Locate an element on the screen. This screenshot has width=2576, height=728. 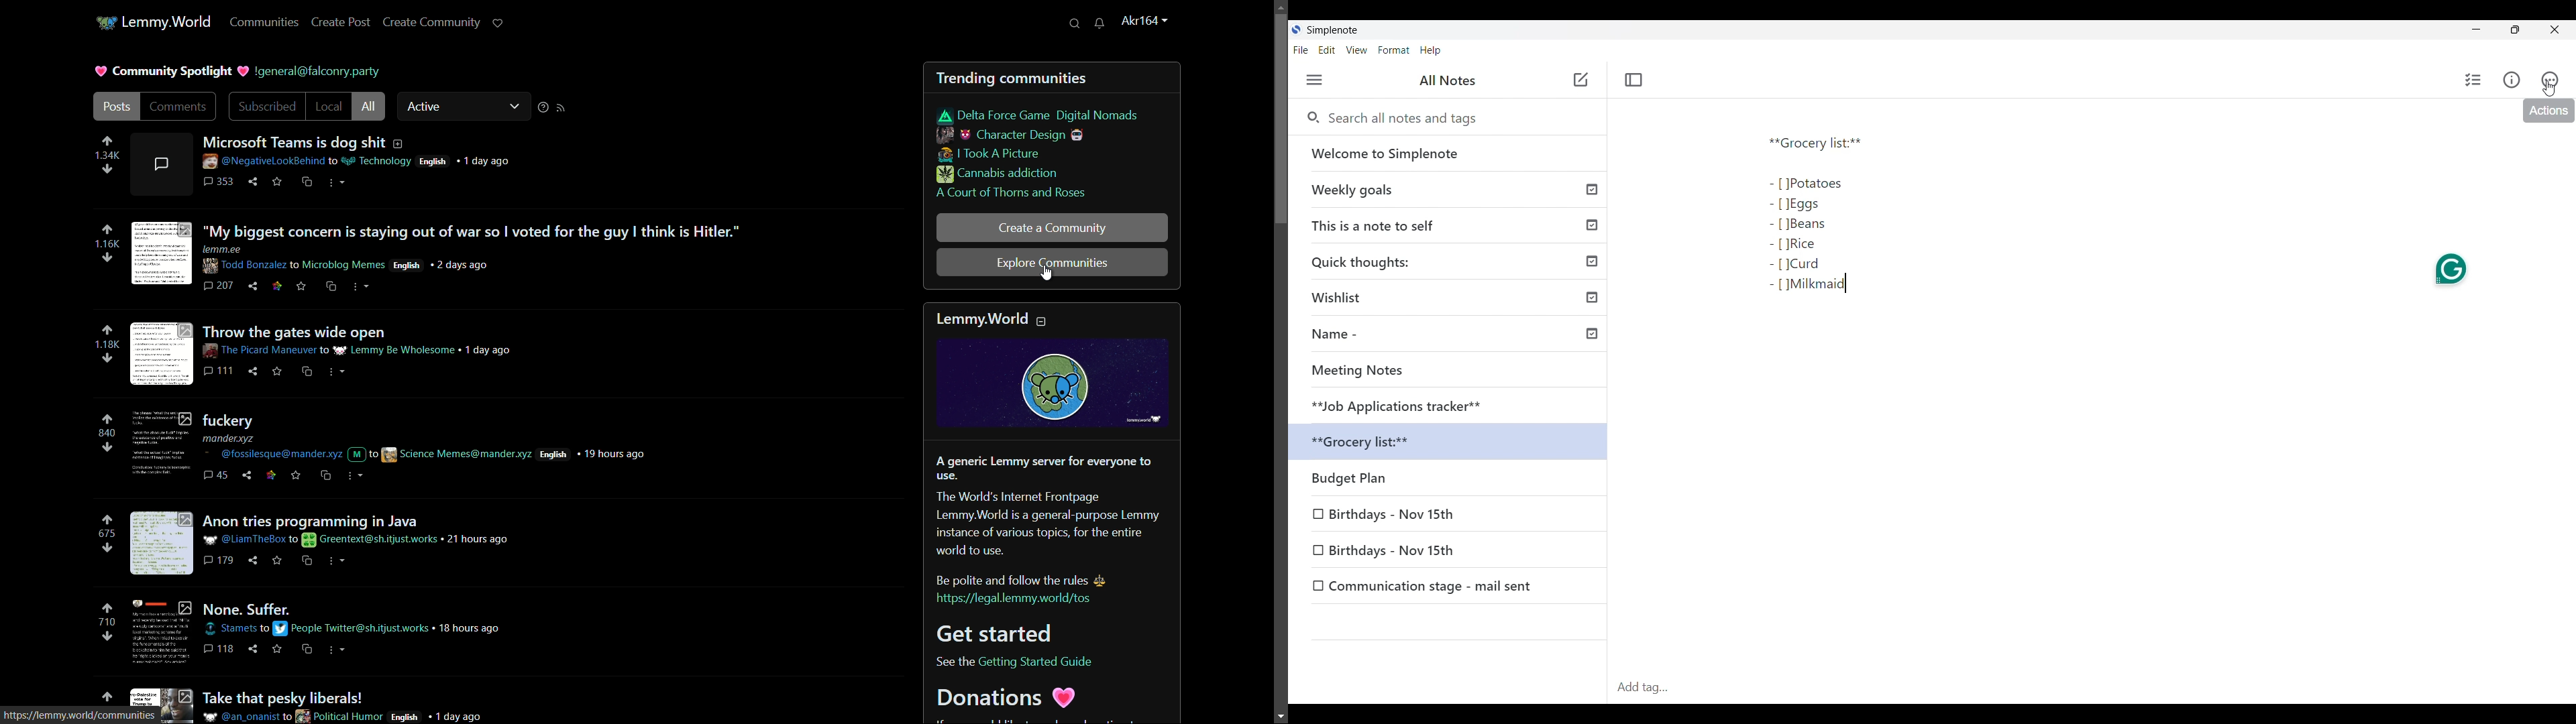
View is located at coordinates (1357, 50).